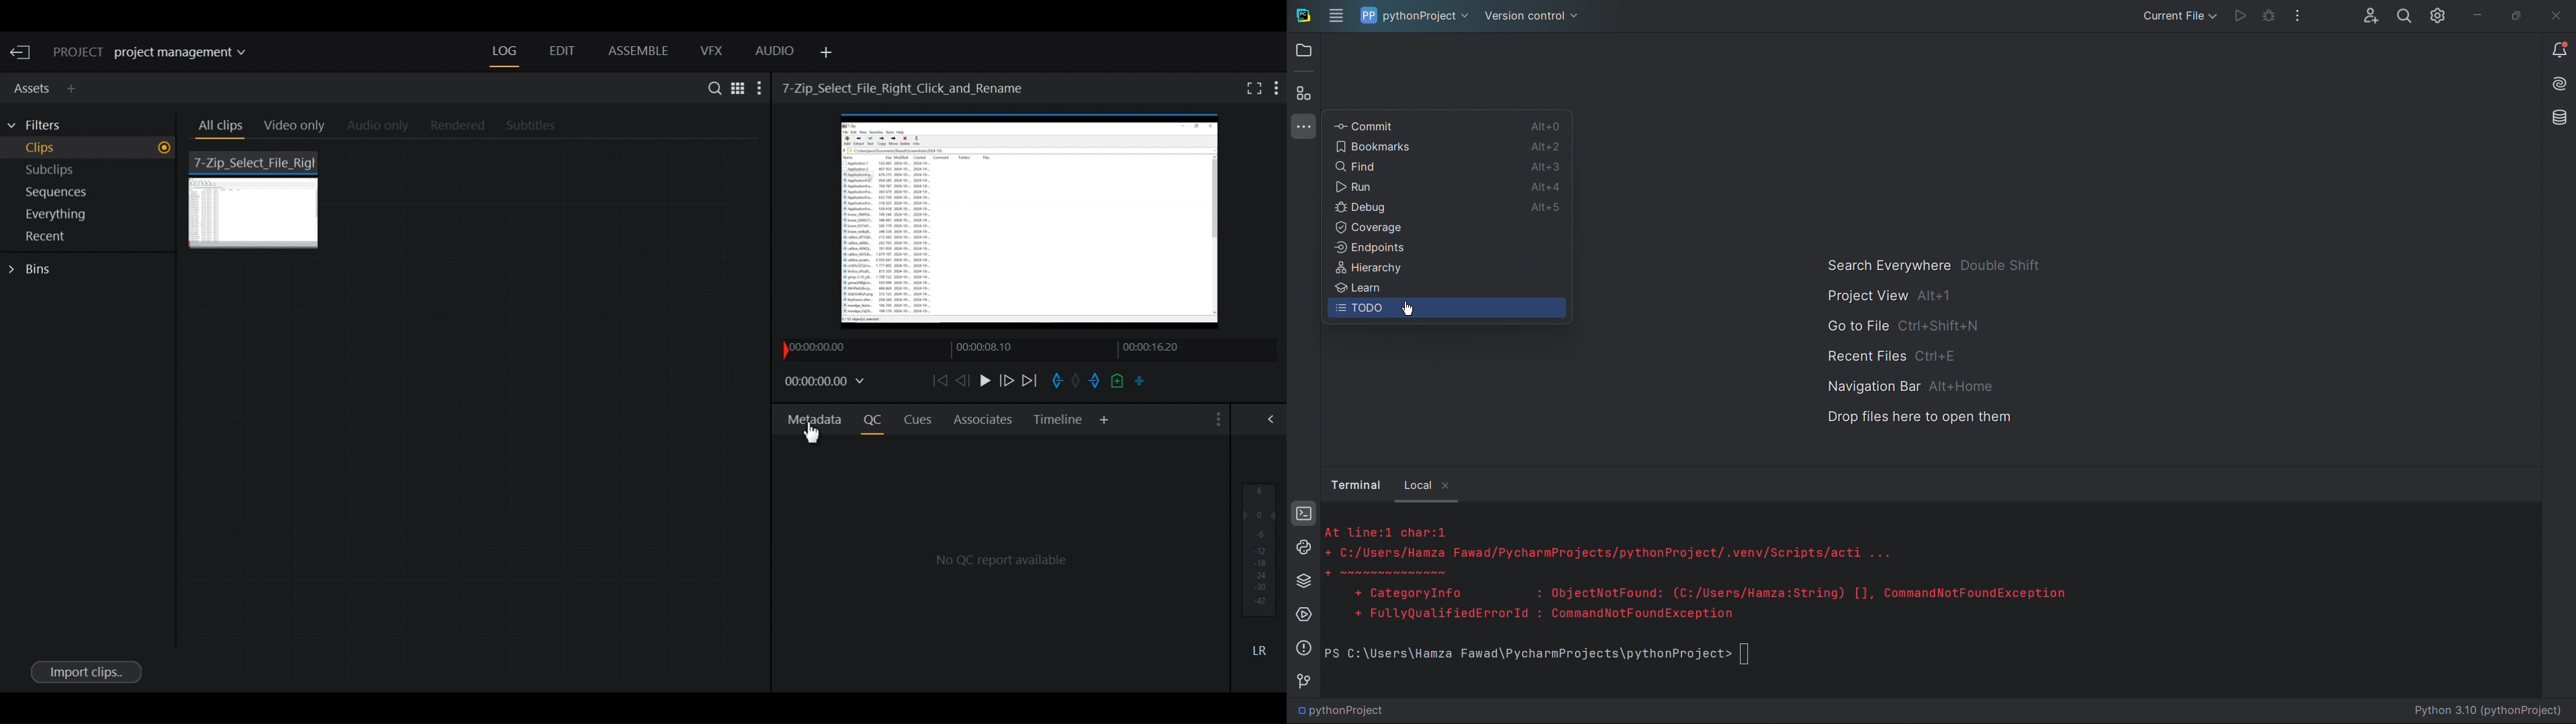 Image resolution: width=2576 pixels, height=728 pixels. Describe the element at coordinates (984, 380) in the screenshot. I see `Play` at that location.